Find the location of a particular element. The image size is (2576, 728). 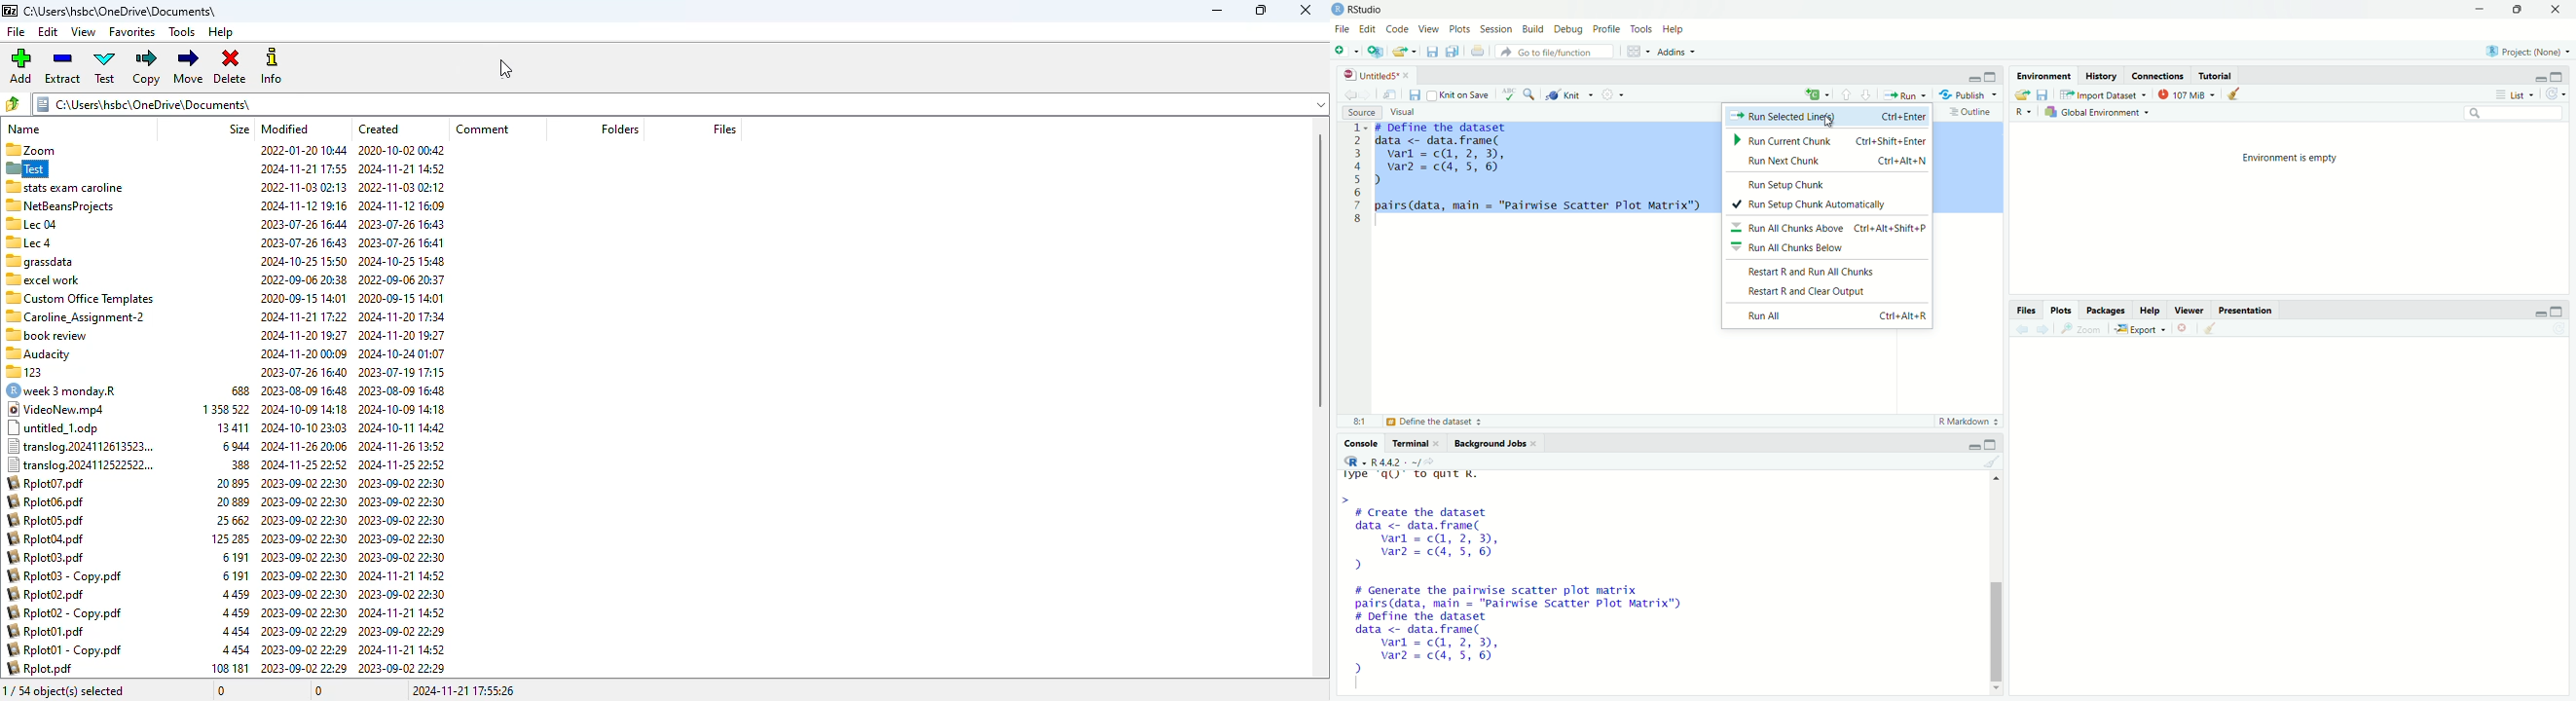

Console is located at coordinates (1361, 444).